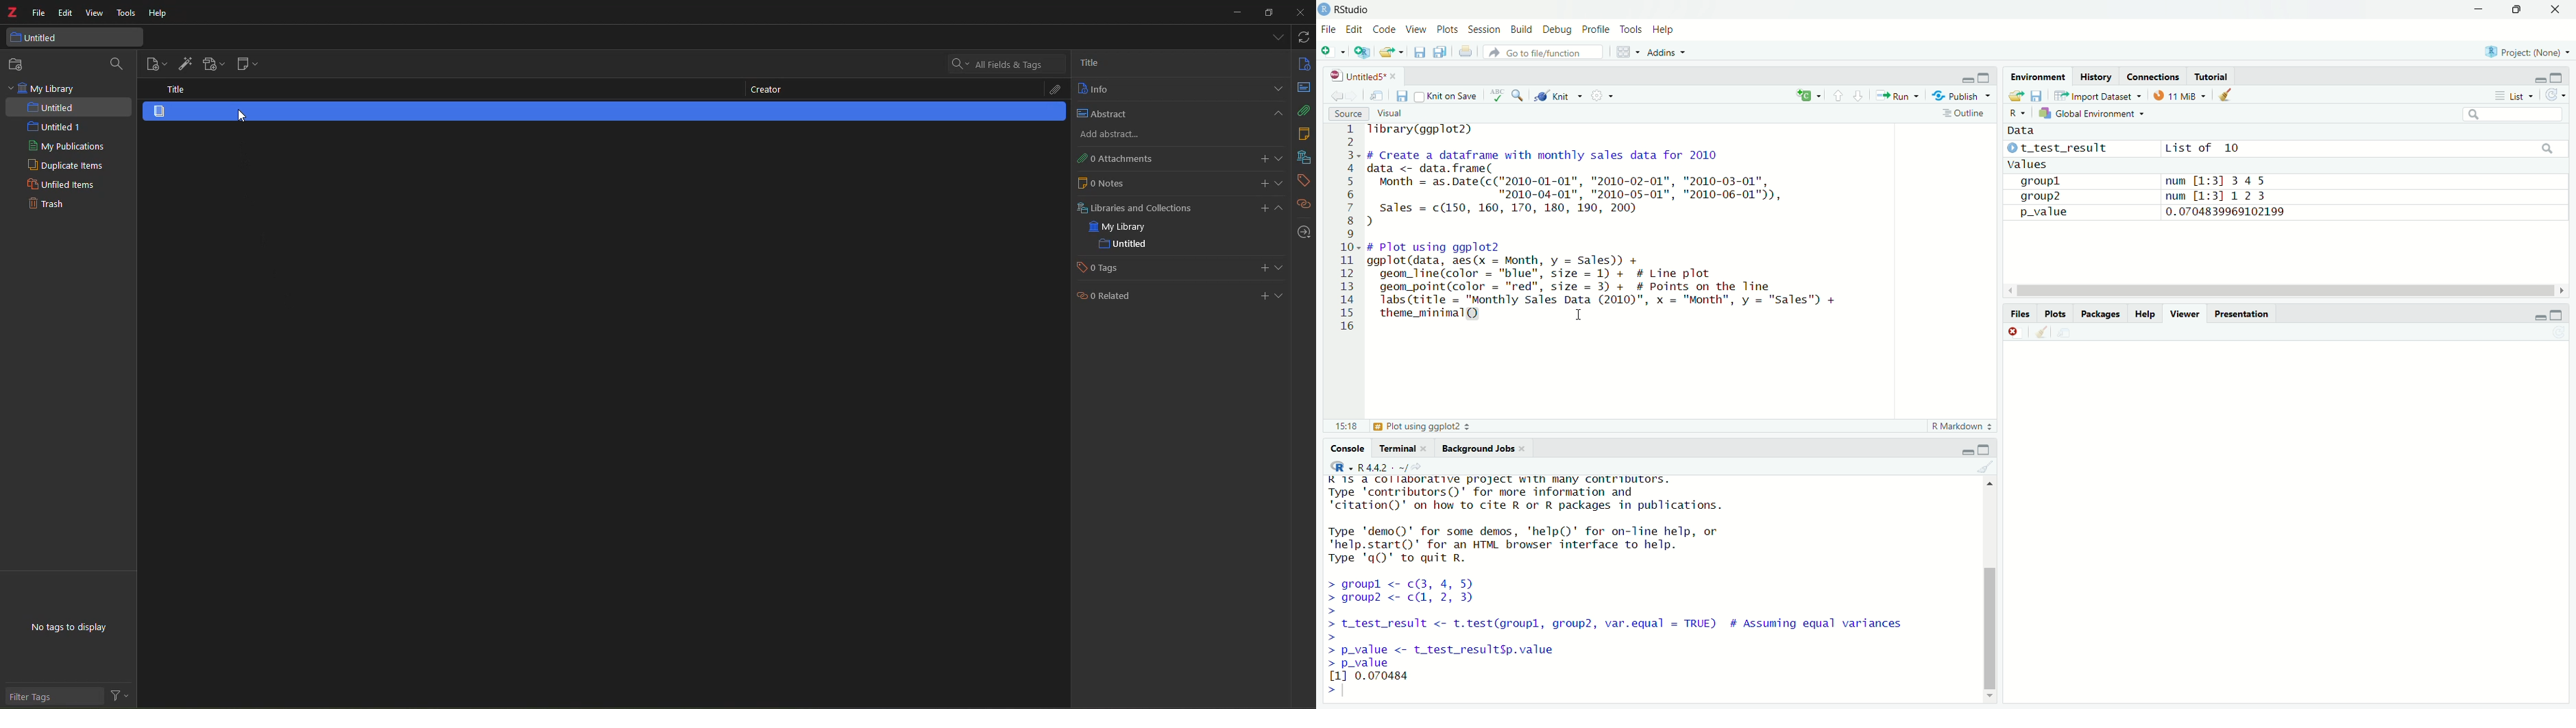  I want to click on minimize, so click(1232, 15).